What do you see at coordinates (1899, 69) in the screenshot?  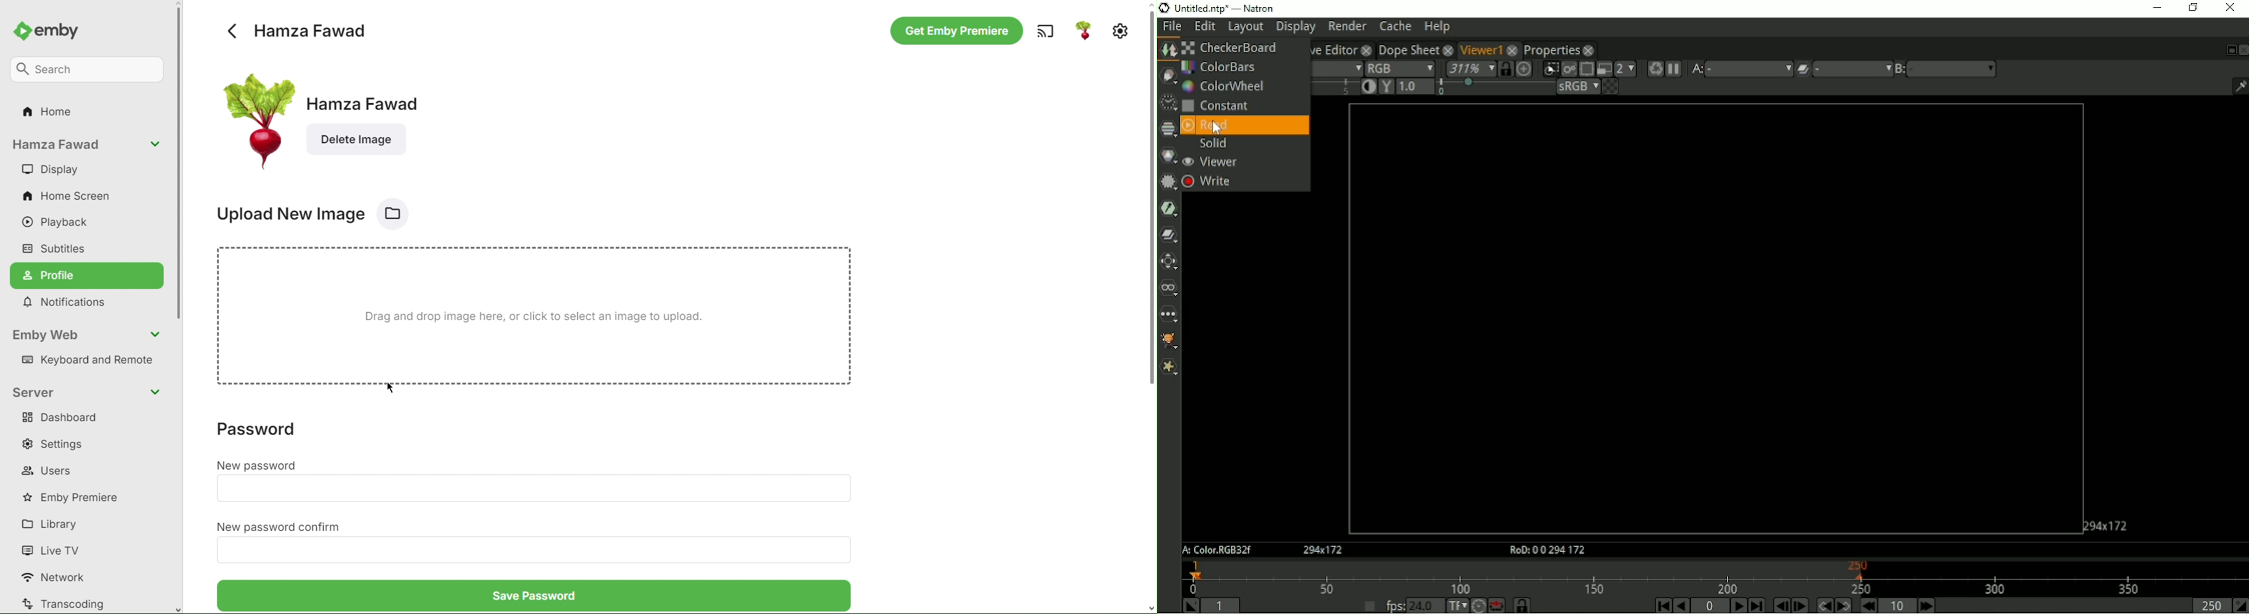 I see `B` at bounding box center [1899, 69].